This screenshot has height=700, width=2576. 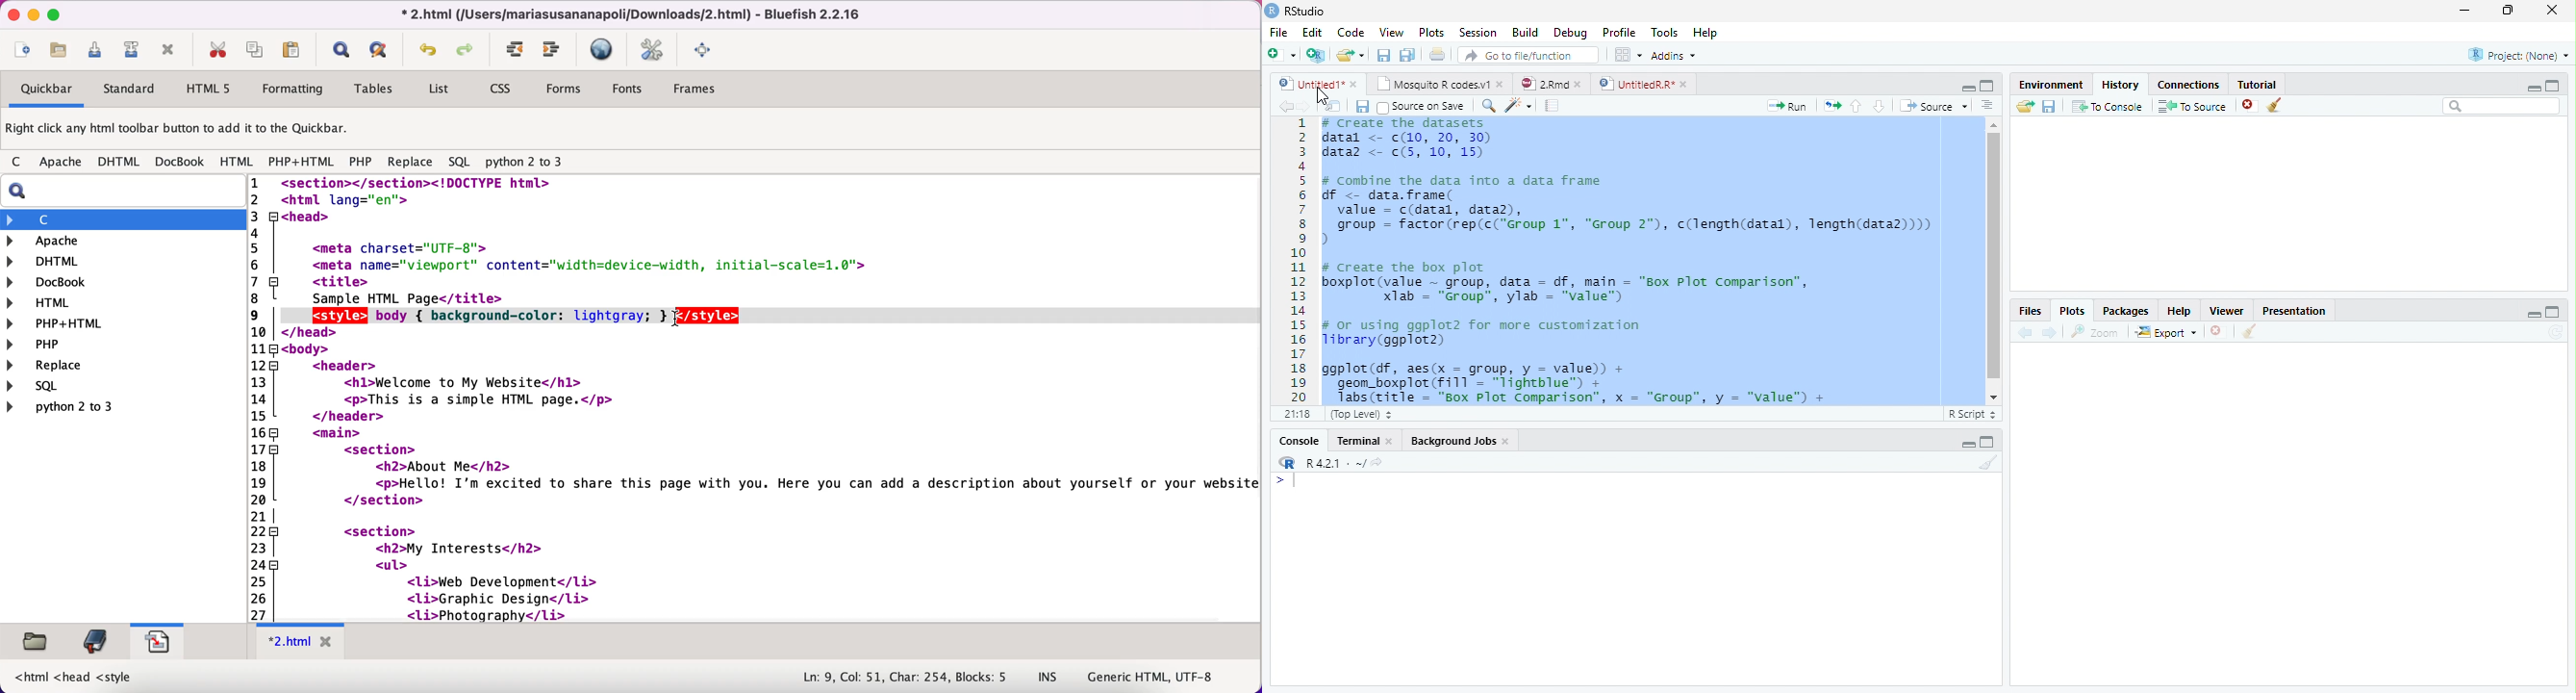 I want to click on vertical scroll bar, so click(x=1994, y=261).